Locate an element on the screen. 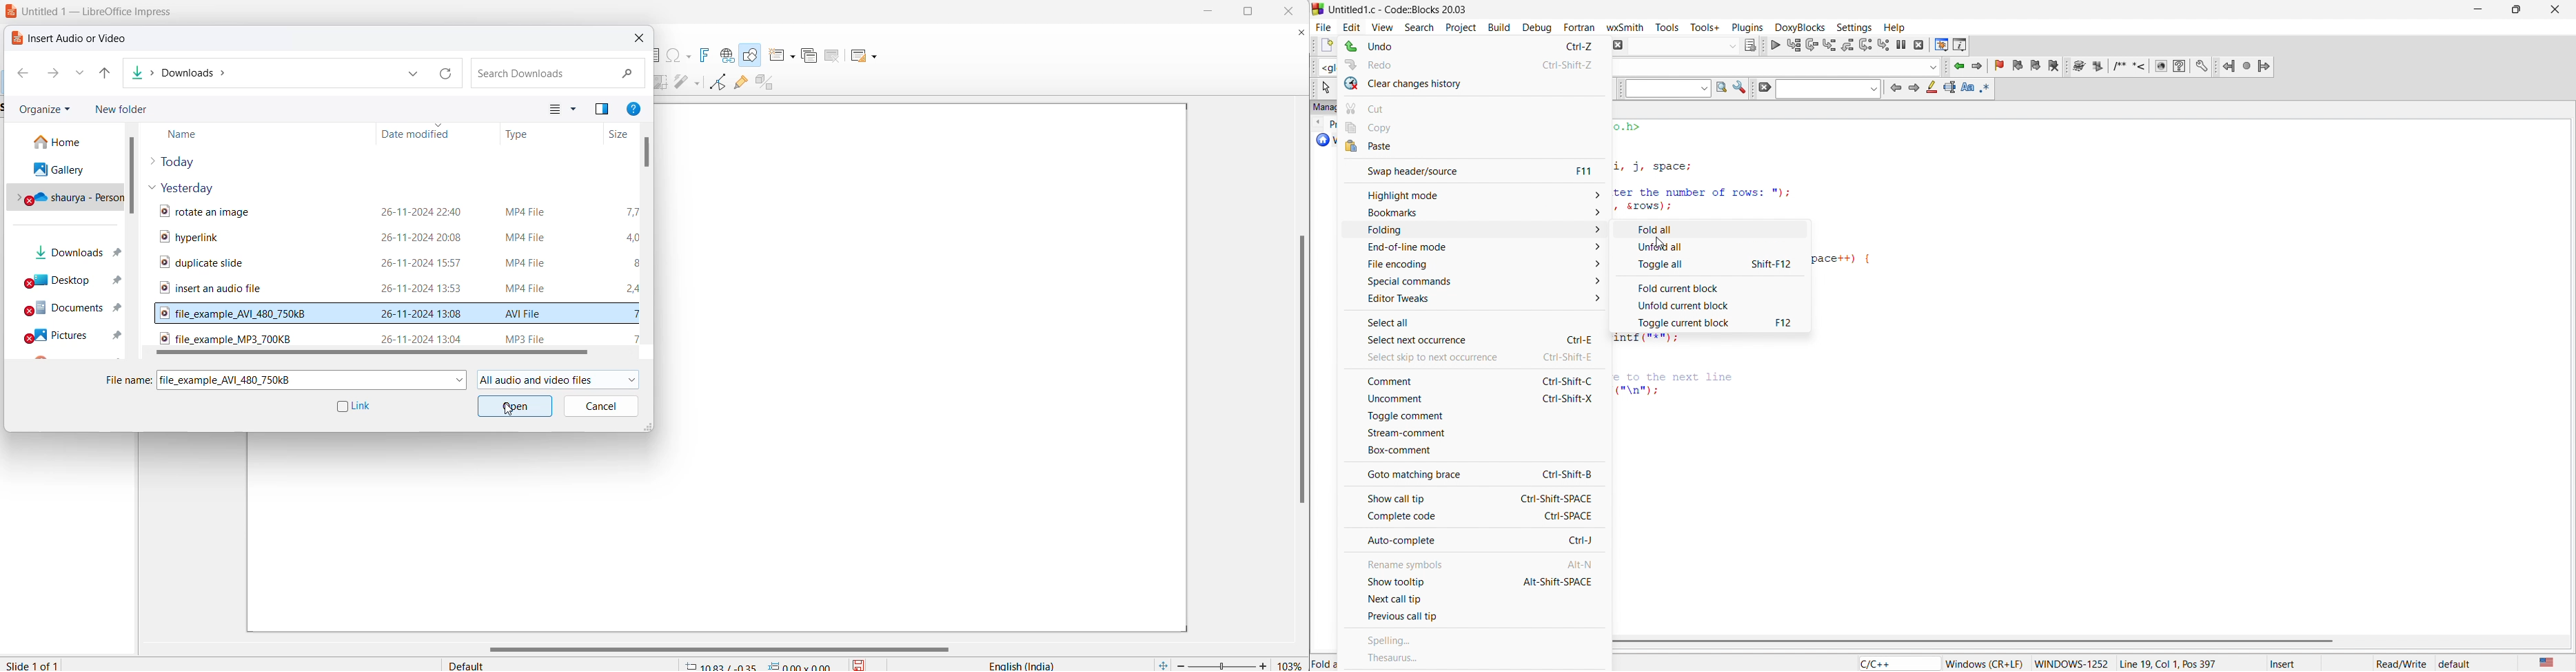  select skip to new occurence is located at coordinates (1465, 357).